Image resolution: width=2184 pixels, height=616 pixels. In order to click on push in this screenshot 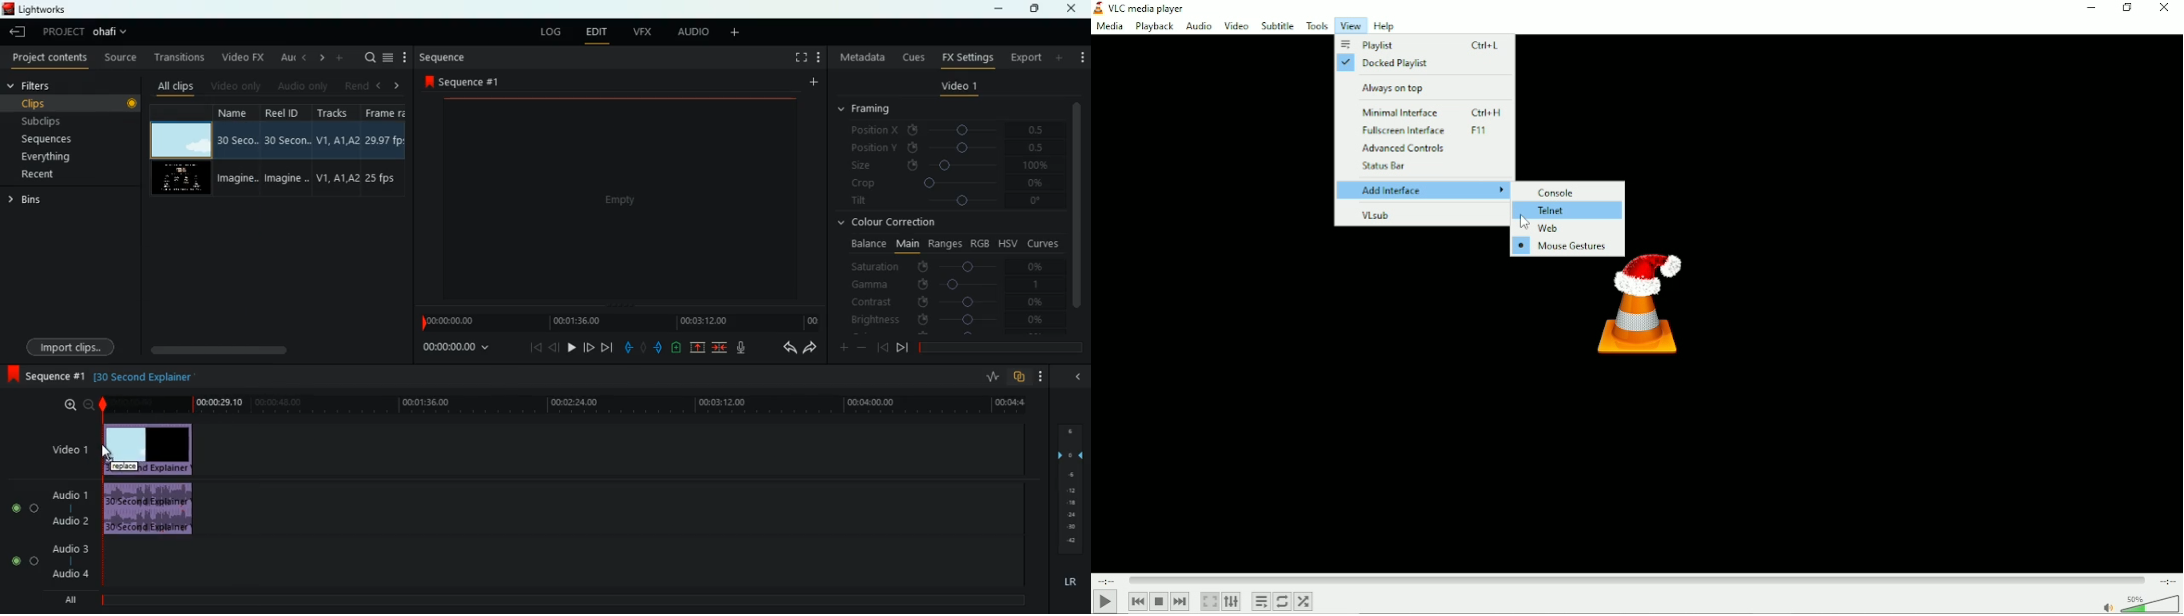, I will do `click(659, 347)`.